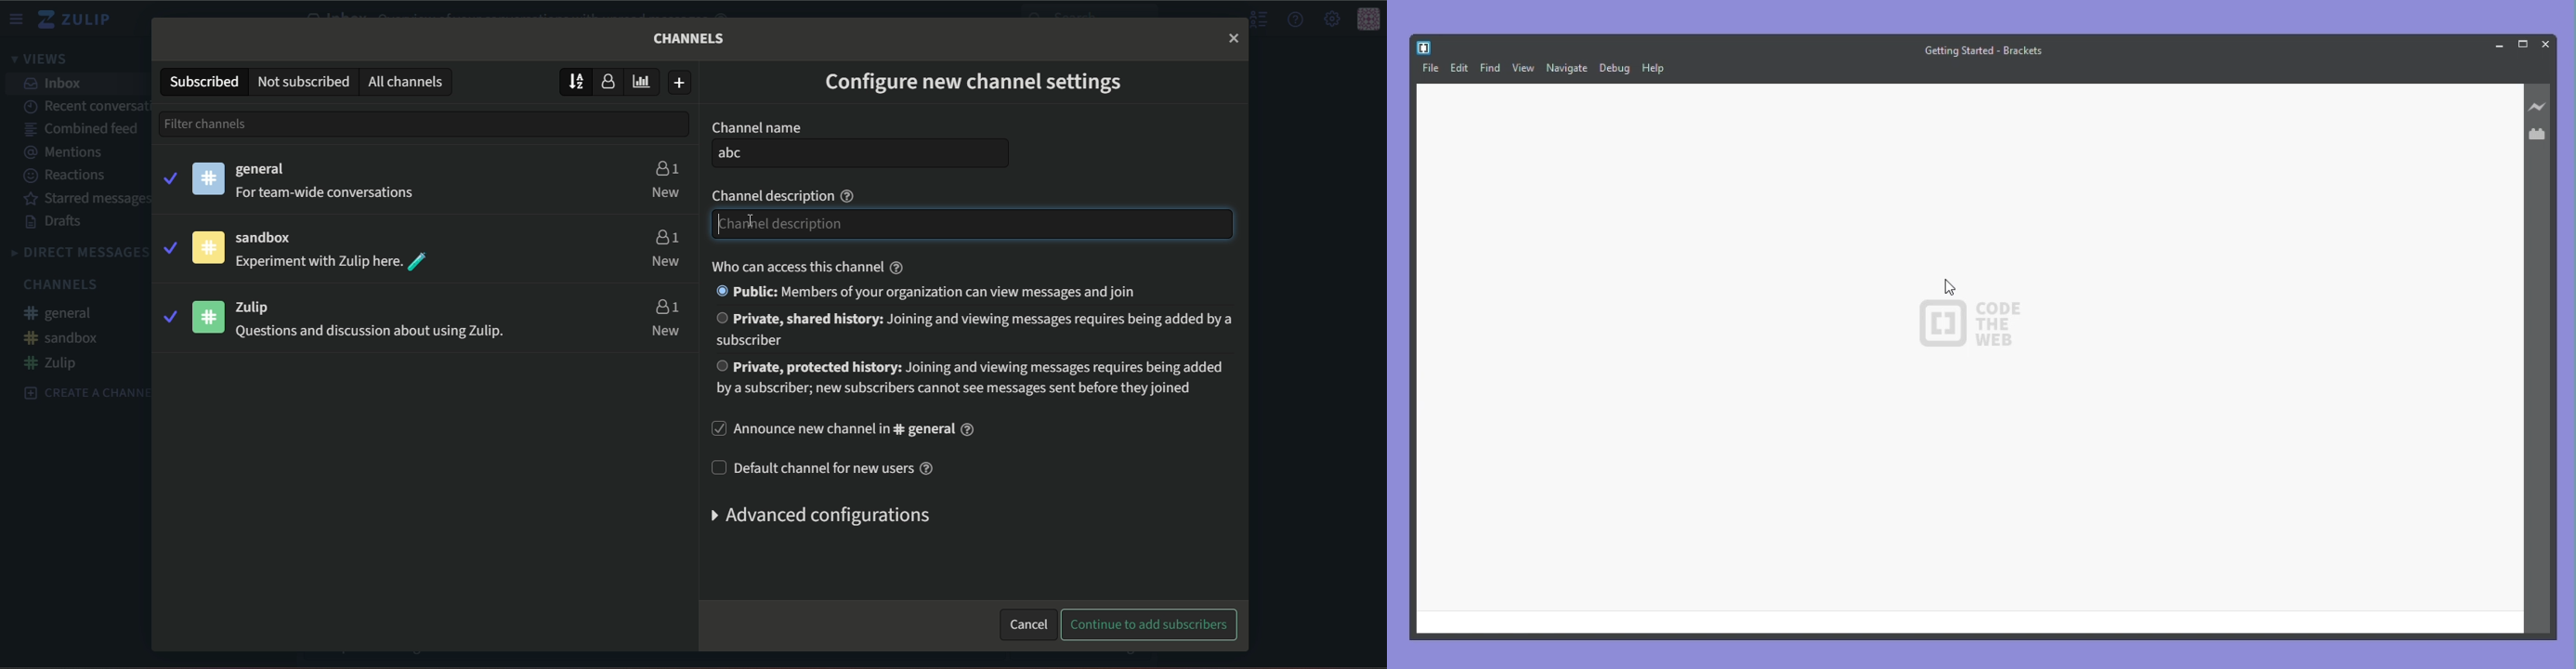 The image size is (2576, 672). Describe the element at coordinates (2540, 107) in the screenshot. I see `Live preview` at that location.